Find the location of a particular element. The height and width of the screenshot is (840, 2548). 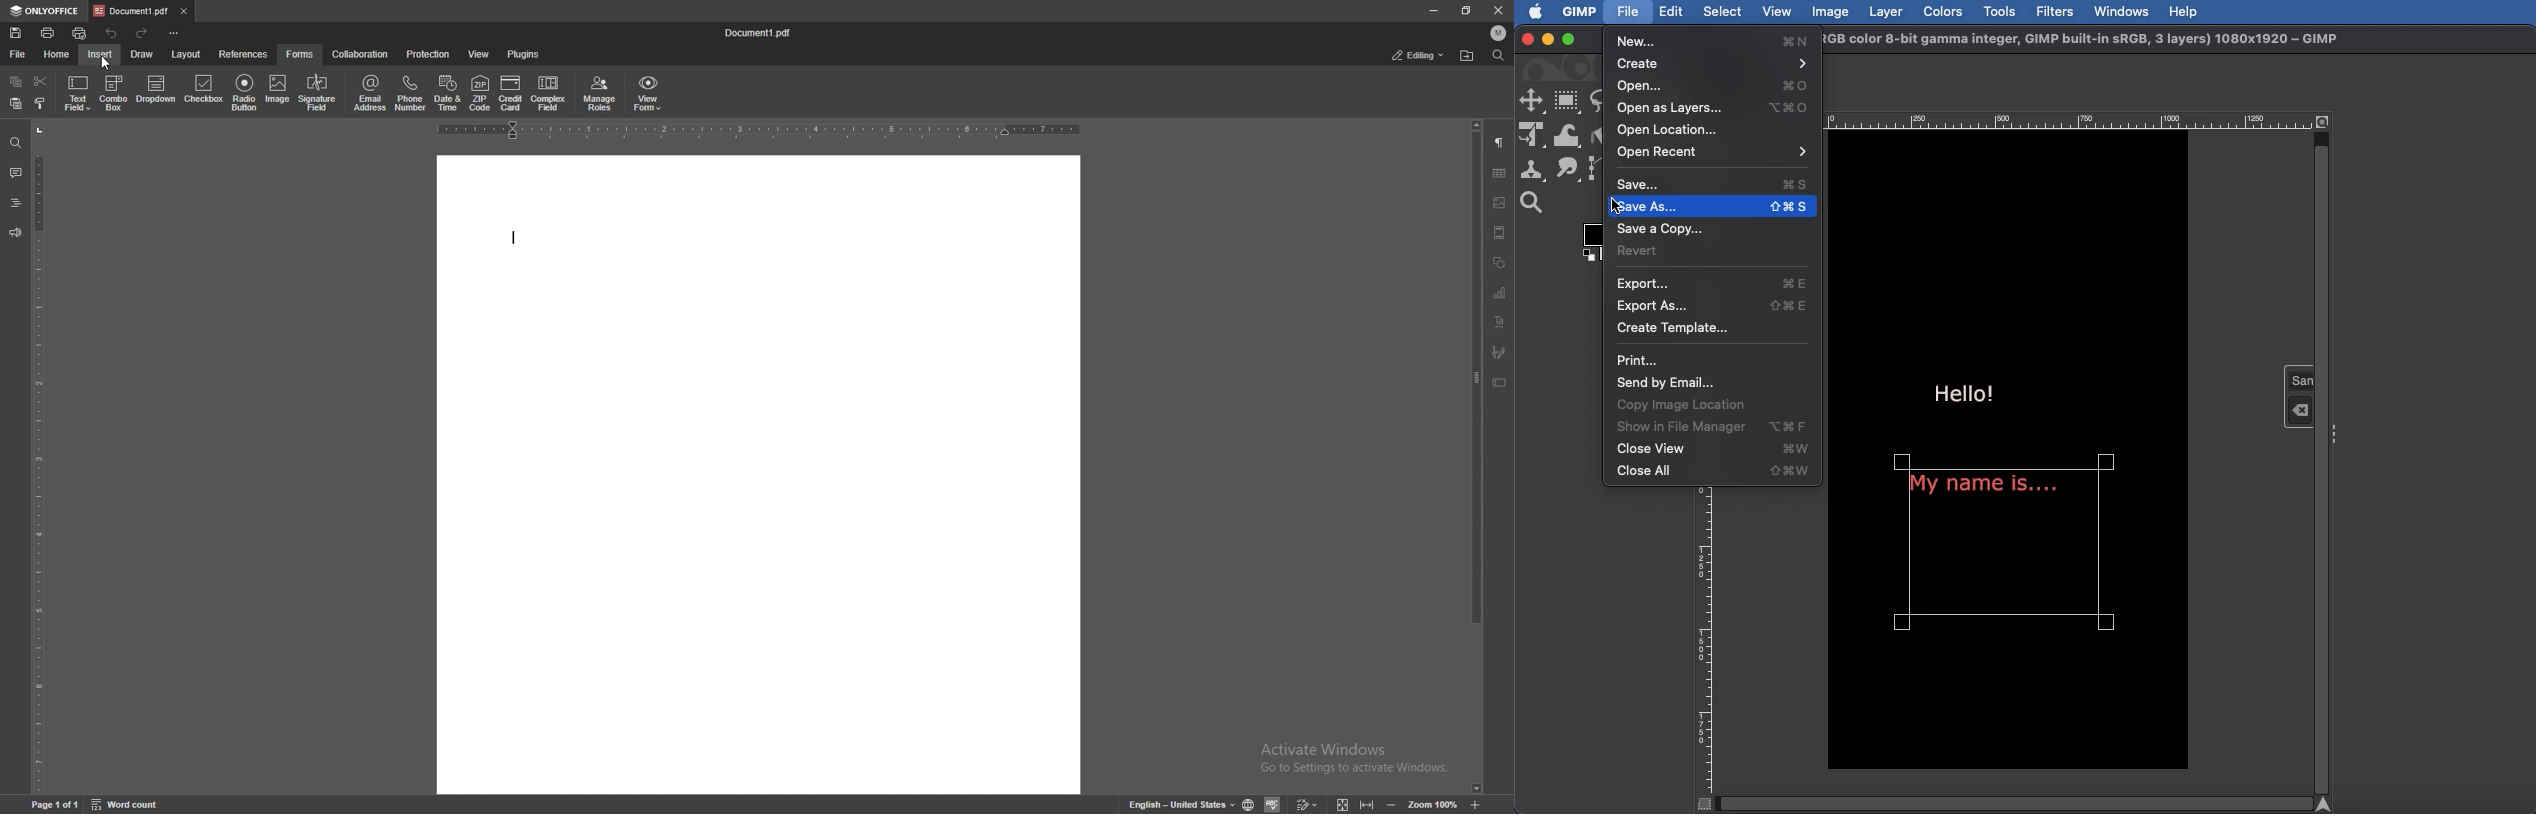

doc is located at coordinates (760, 474).